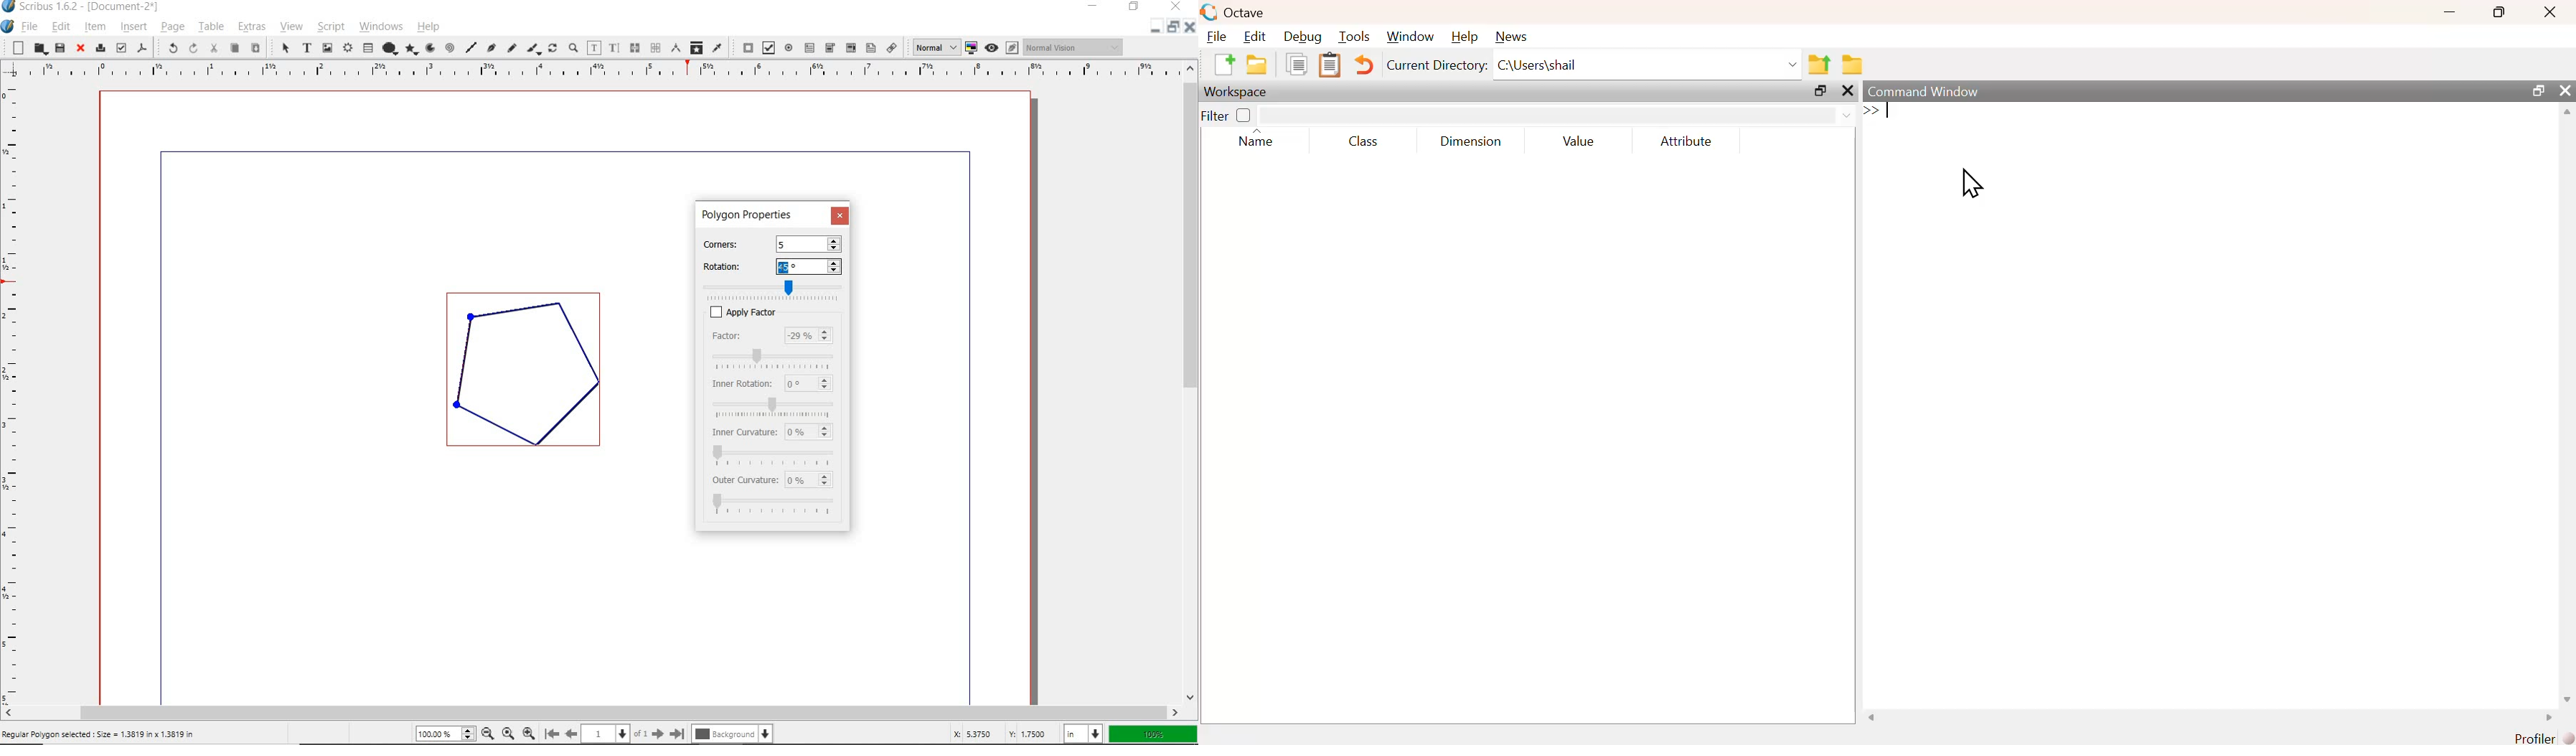 This screenshot has width=2576, height=756. Describe the element at coordinates (747, 215) in the screenshot. I see `POLYGON PROPERTIES` at that location.